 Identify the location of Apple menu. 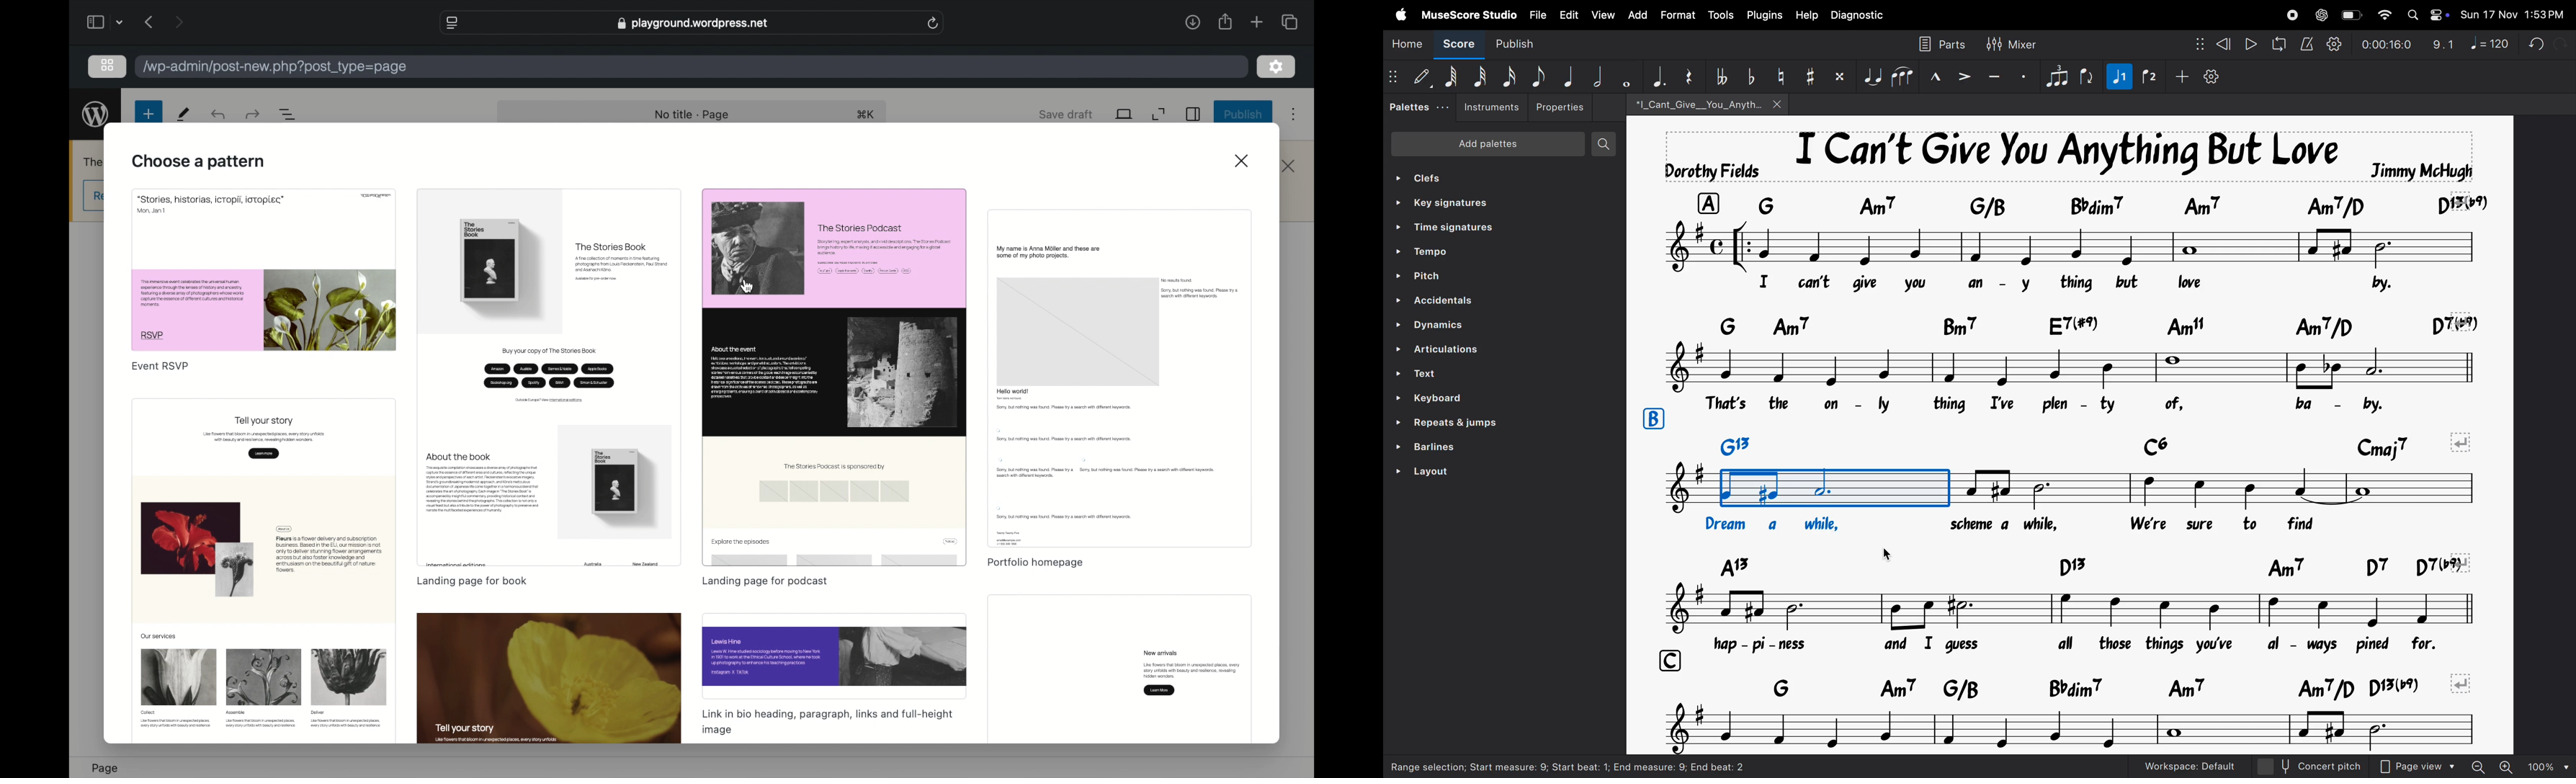
(1402, 14).